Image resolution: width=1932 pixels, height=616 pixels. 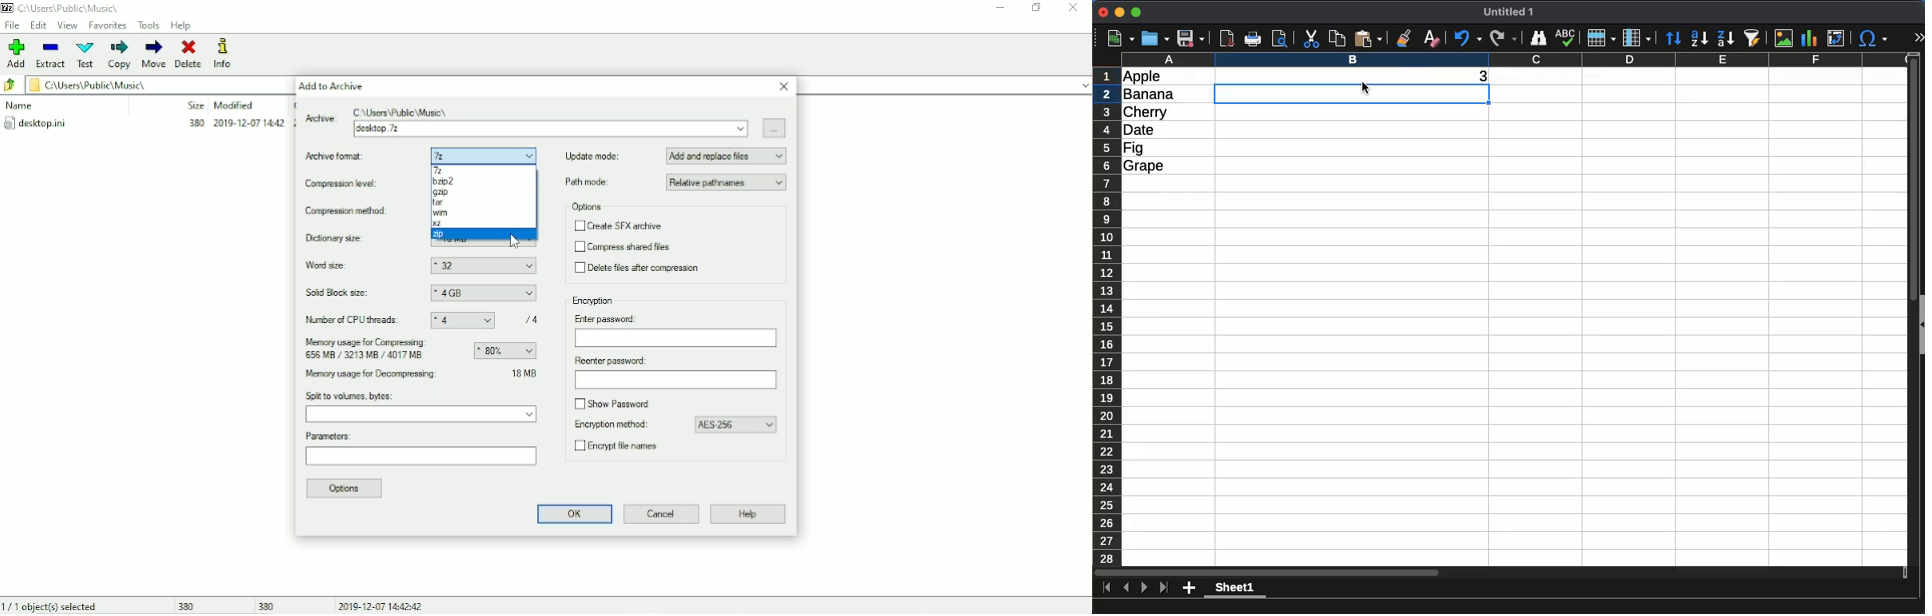 What do you see at coordinates (572, 514) in the screenshot?
I see `OK` at bounding box center [572, 514].